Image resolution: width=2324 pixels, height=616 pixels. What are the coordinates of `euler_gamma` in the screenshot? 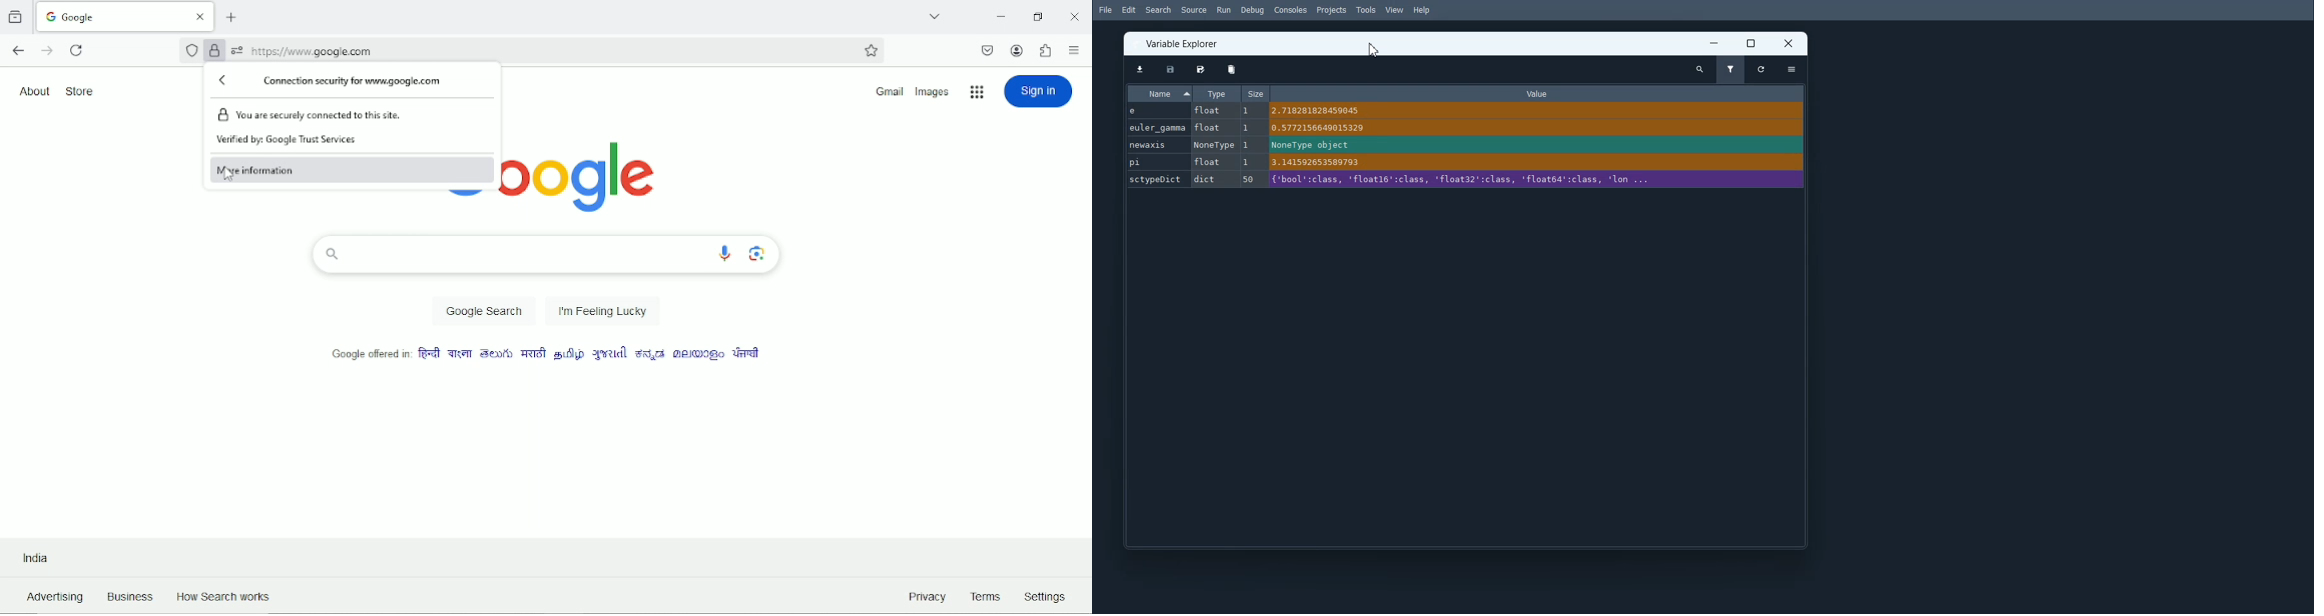 It's located at (1157, 127).